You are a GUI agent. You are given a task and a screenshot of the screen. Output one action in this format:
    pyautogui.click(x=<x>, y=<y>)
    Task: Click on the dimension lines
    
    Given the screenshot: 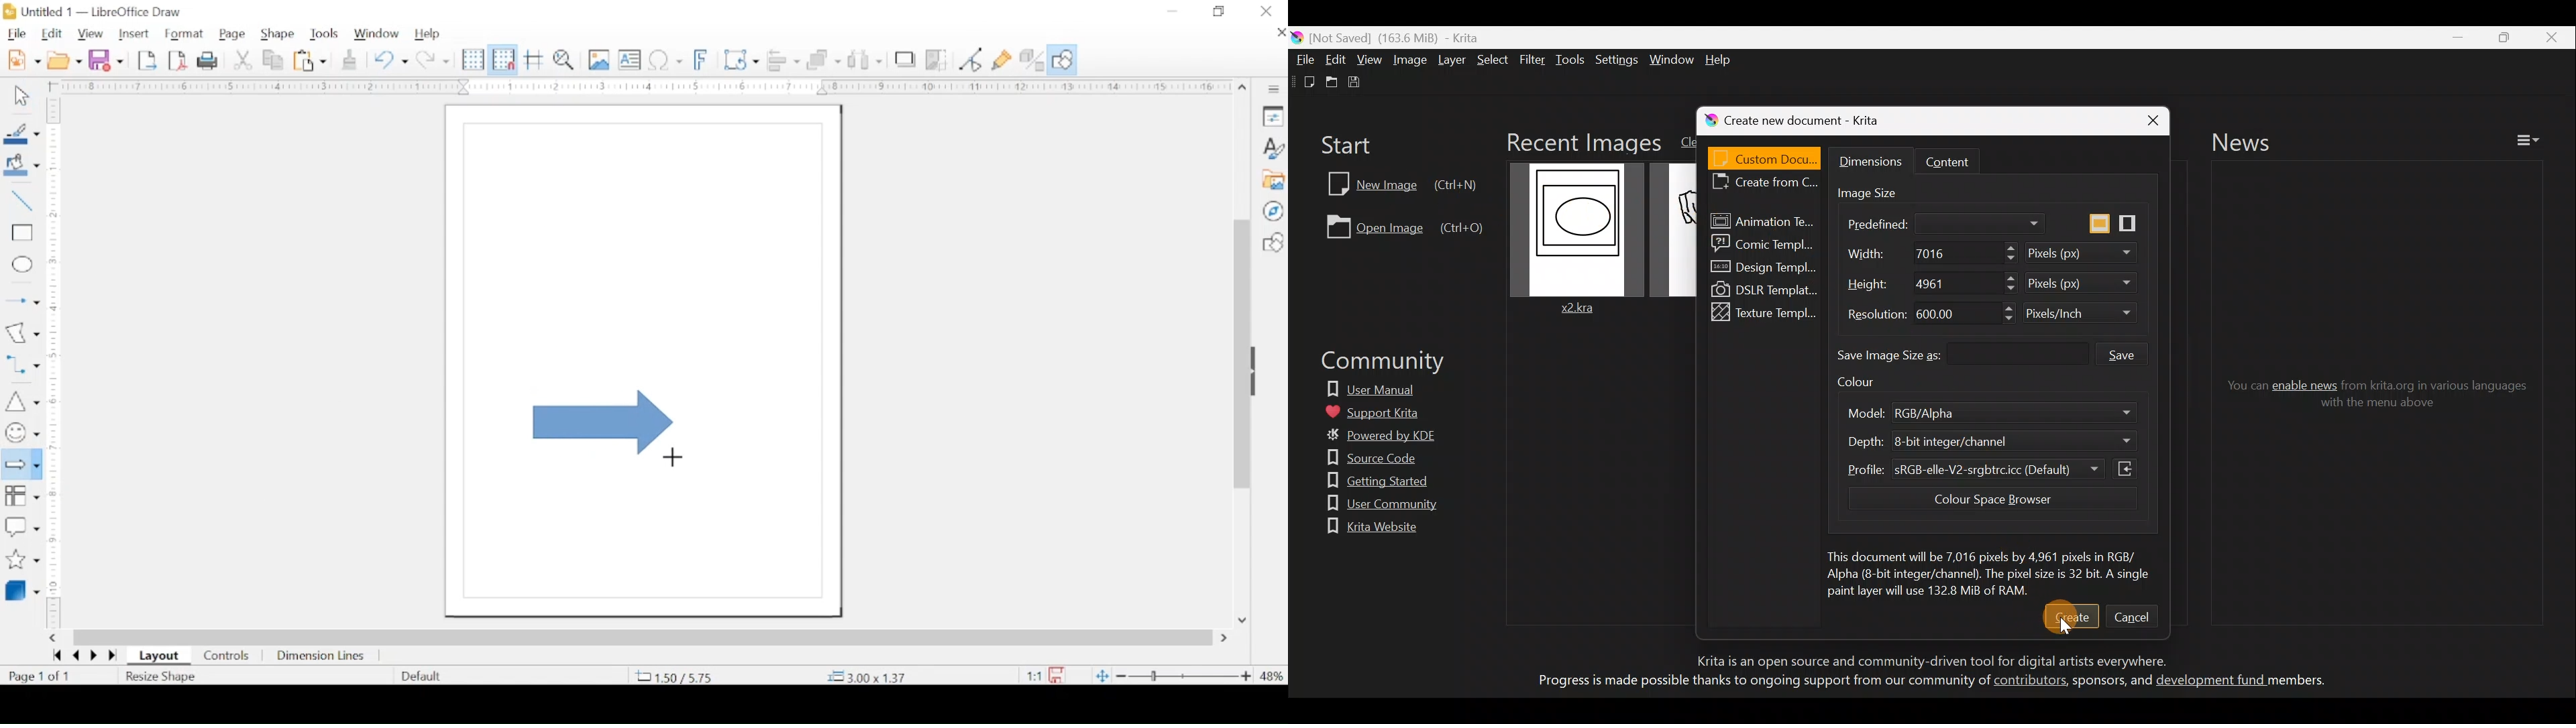 What is the action you would take?
    pyautogui.click(x=321, y=656)
    